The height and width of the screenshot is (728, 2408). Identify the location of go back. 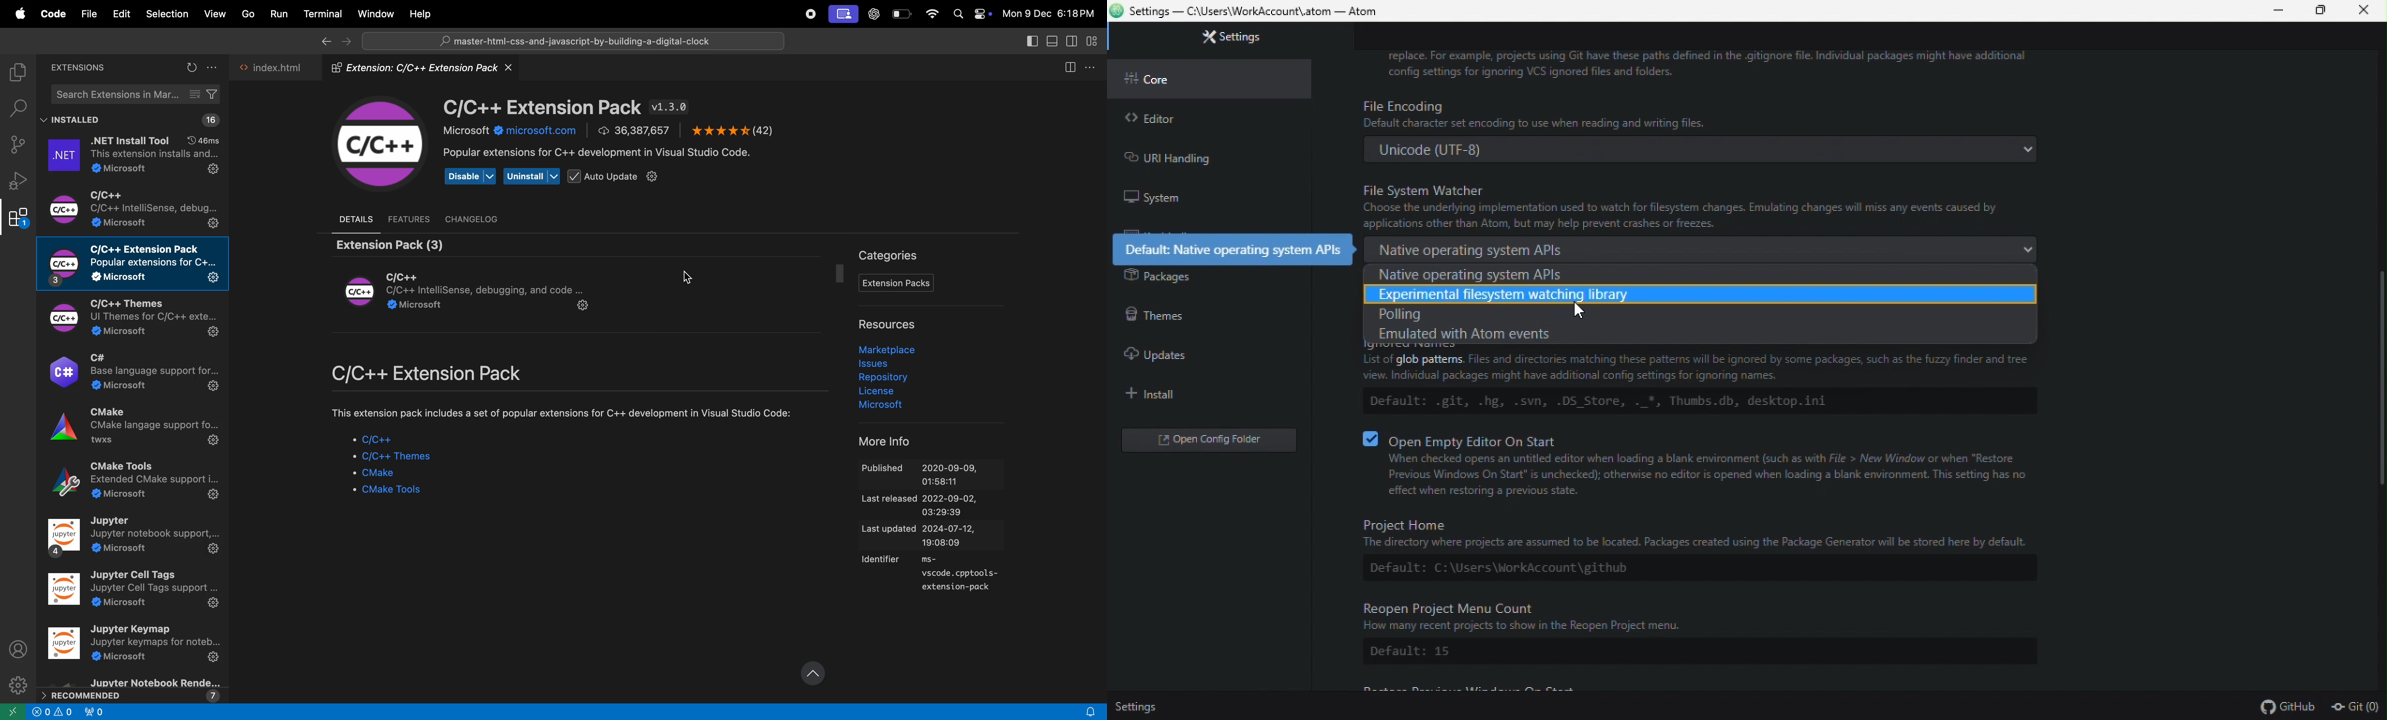
(12, 712).